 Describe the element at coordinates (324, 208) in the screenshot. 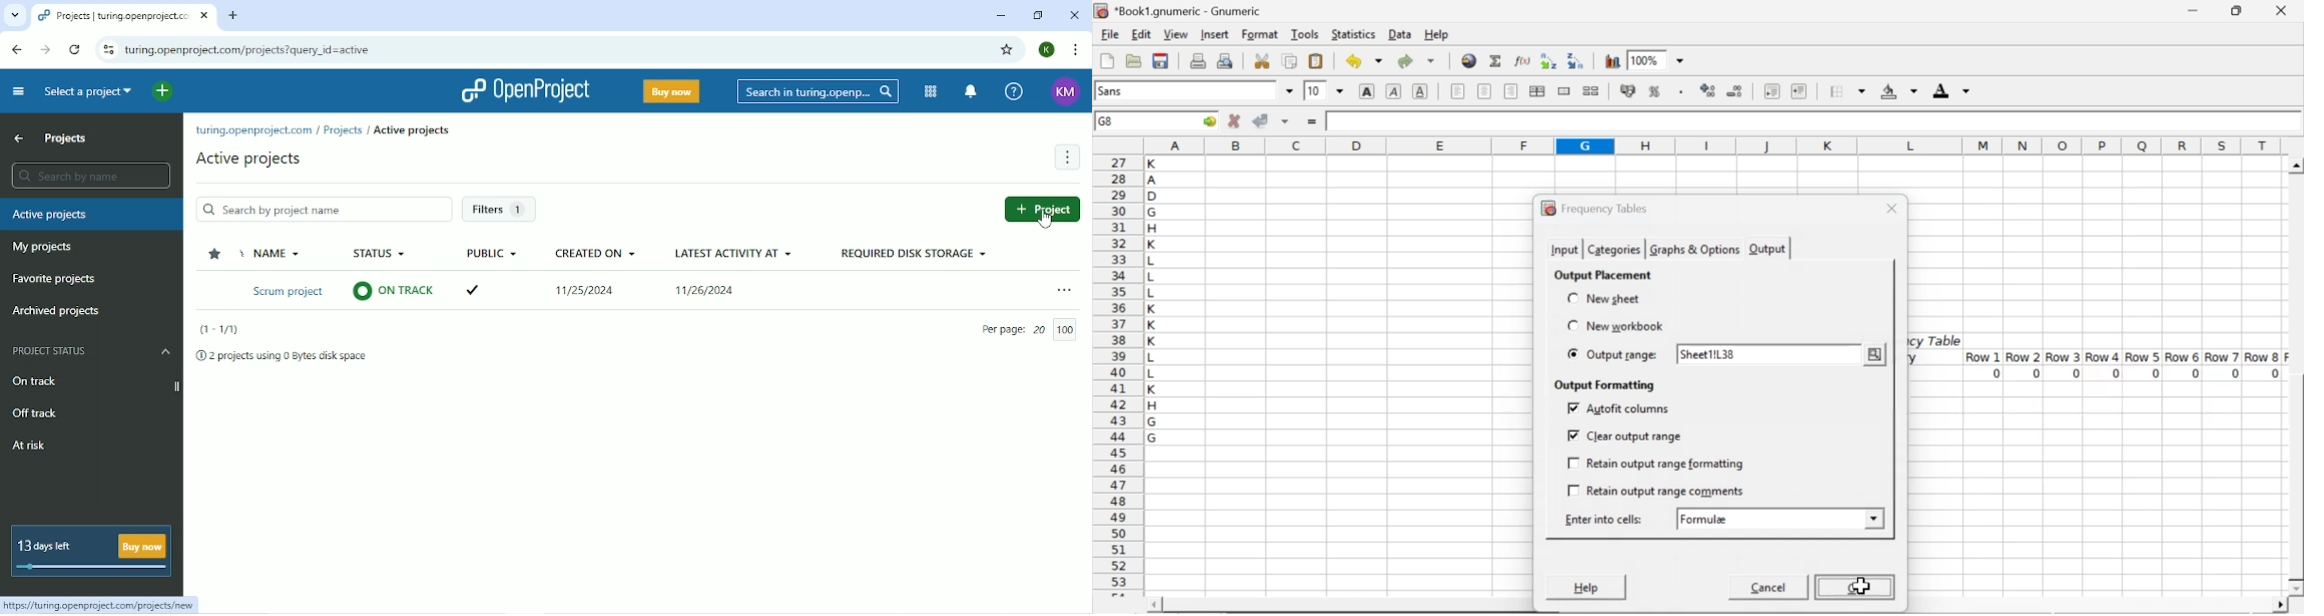

I see `Search by project name` at that location.